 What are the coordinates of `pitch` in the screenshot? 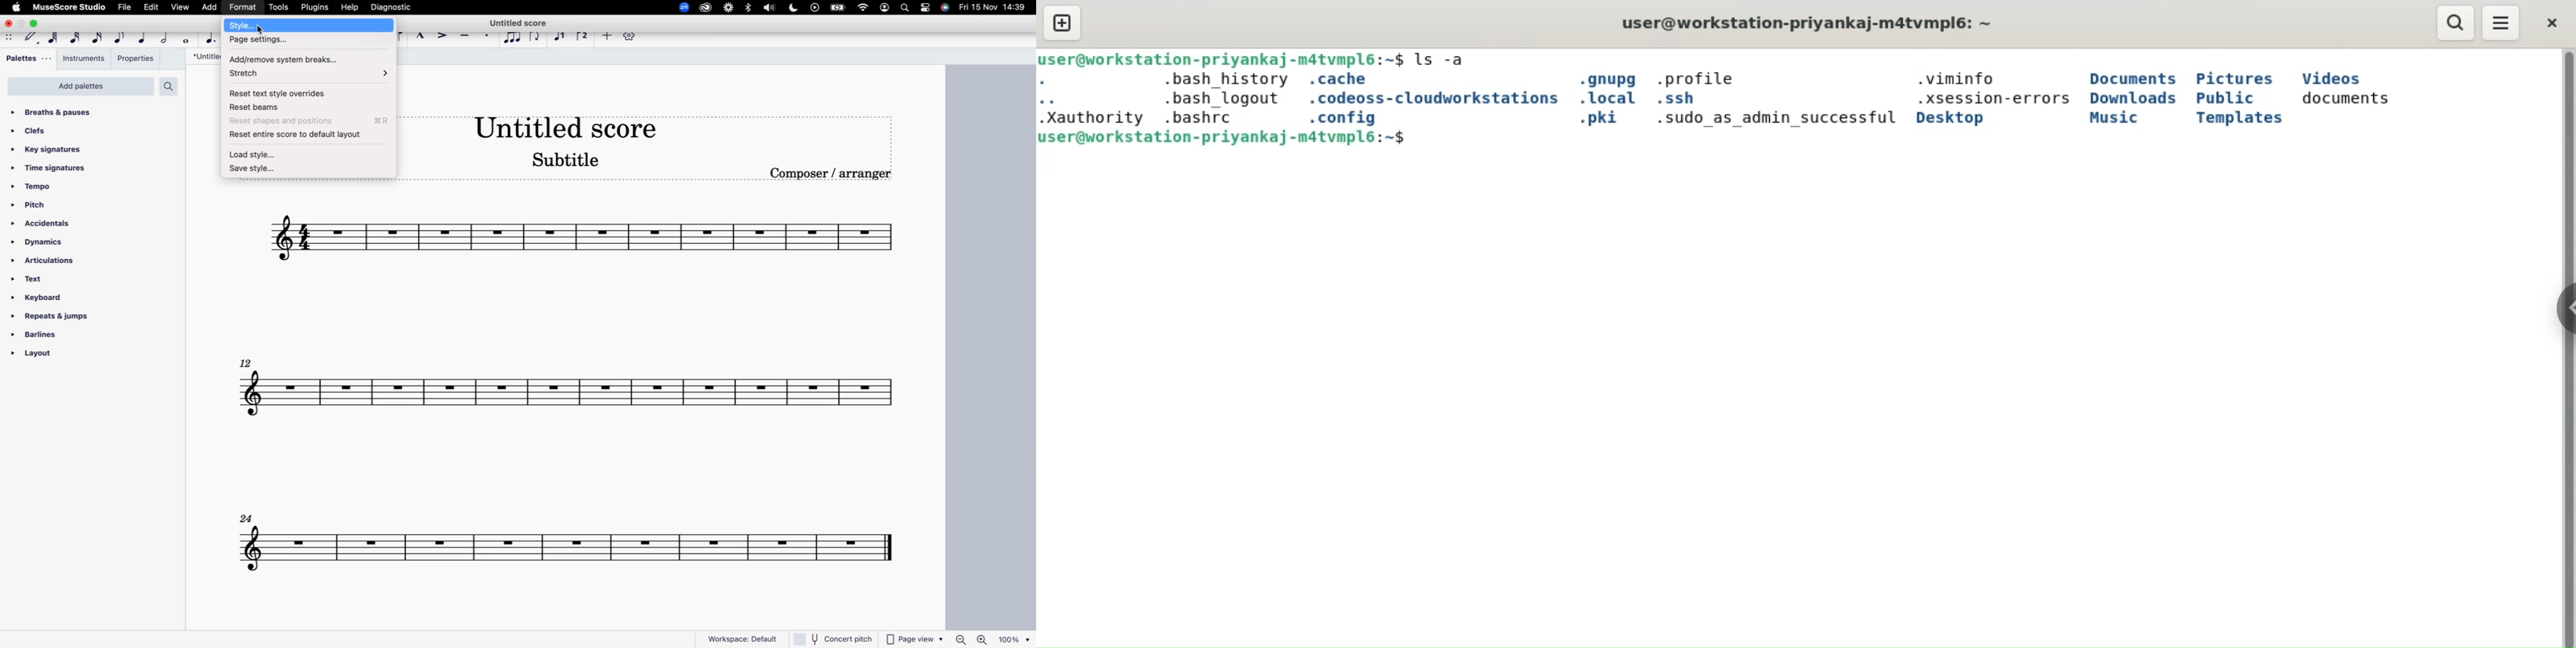 It's located at (44, 206).